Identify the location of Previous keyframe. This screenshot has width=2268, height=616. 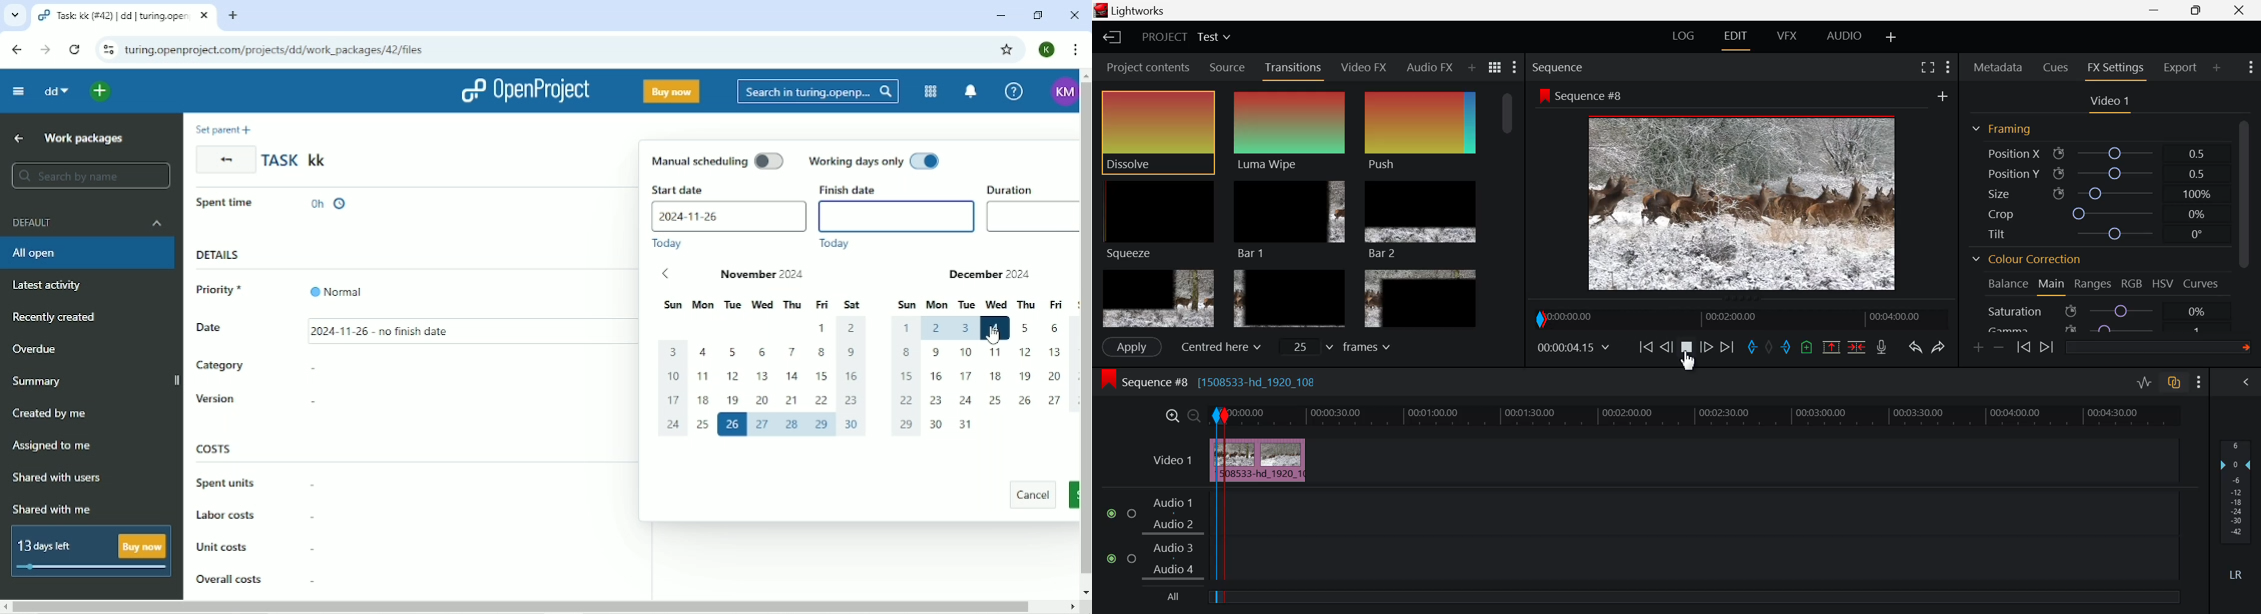
(2025, 348).